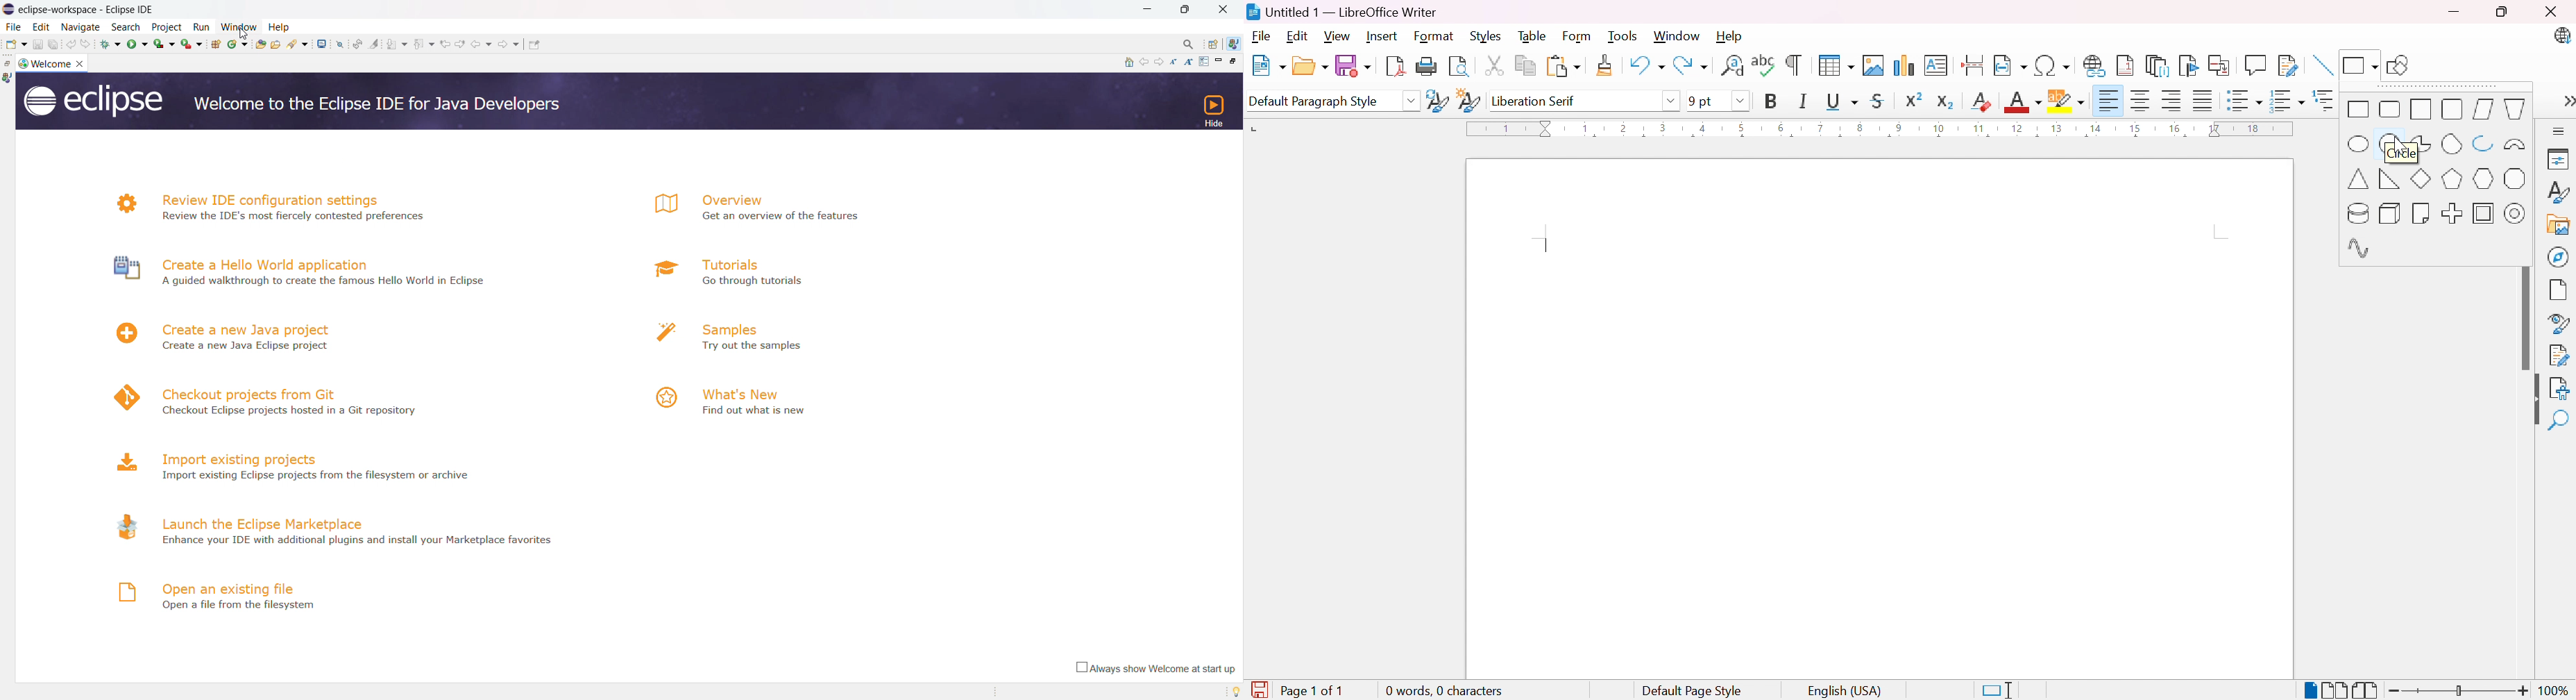 Image resolution: width=2576 pixels, height=700 pixels. I want to click on Insert text box, so click(1935, 65).